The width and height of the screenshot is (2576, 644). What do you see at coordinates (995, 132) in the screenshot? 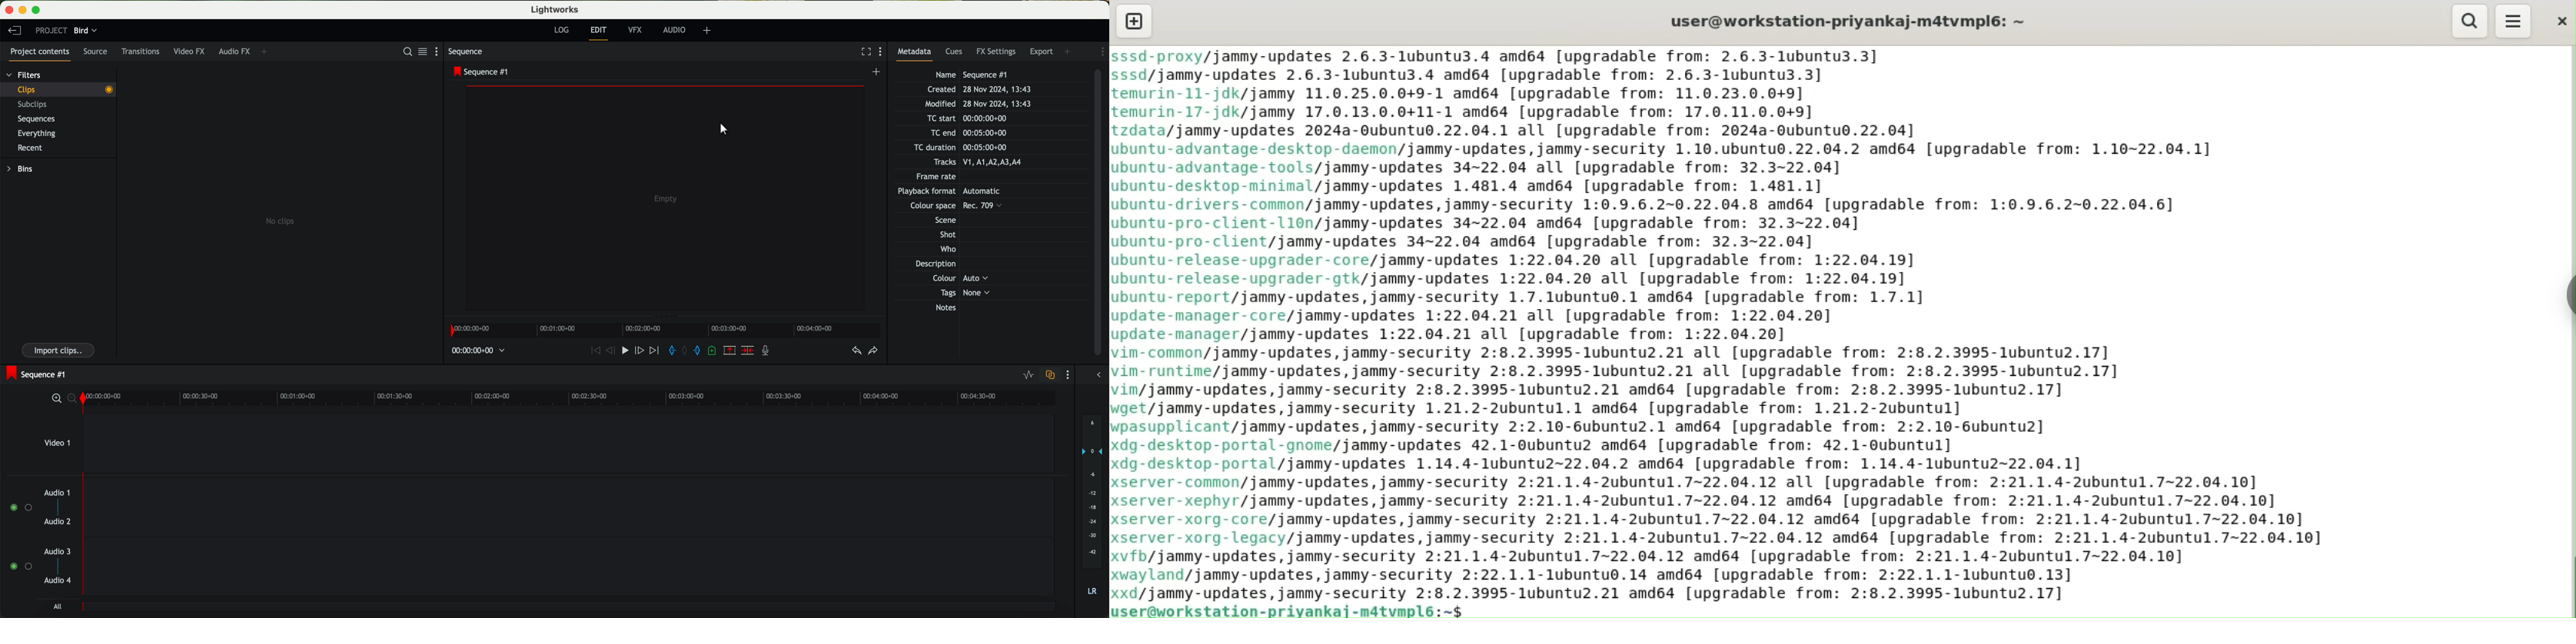
I see `TC end` at bounding box center [995, 132].